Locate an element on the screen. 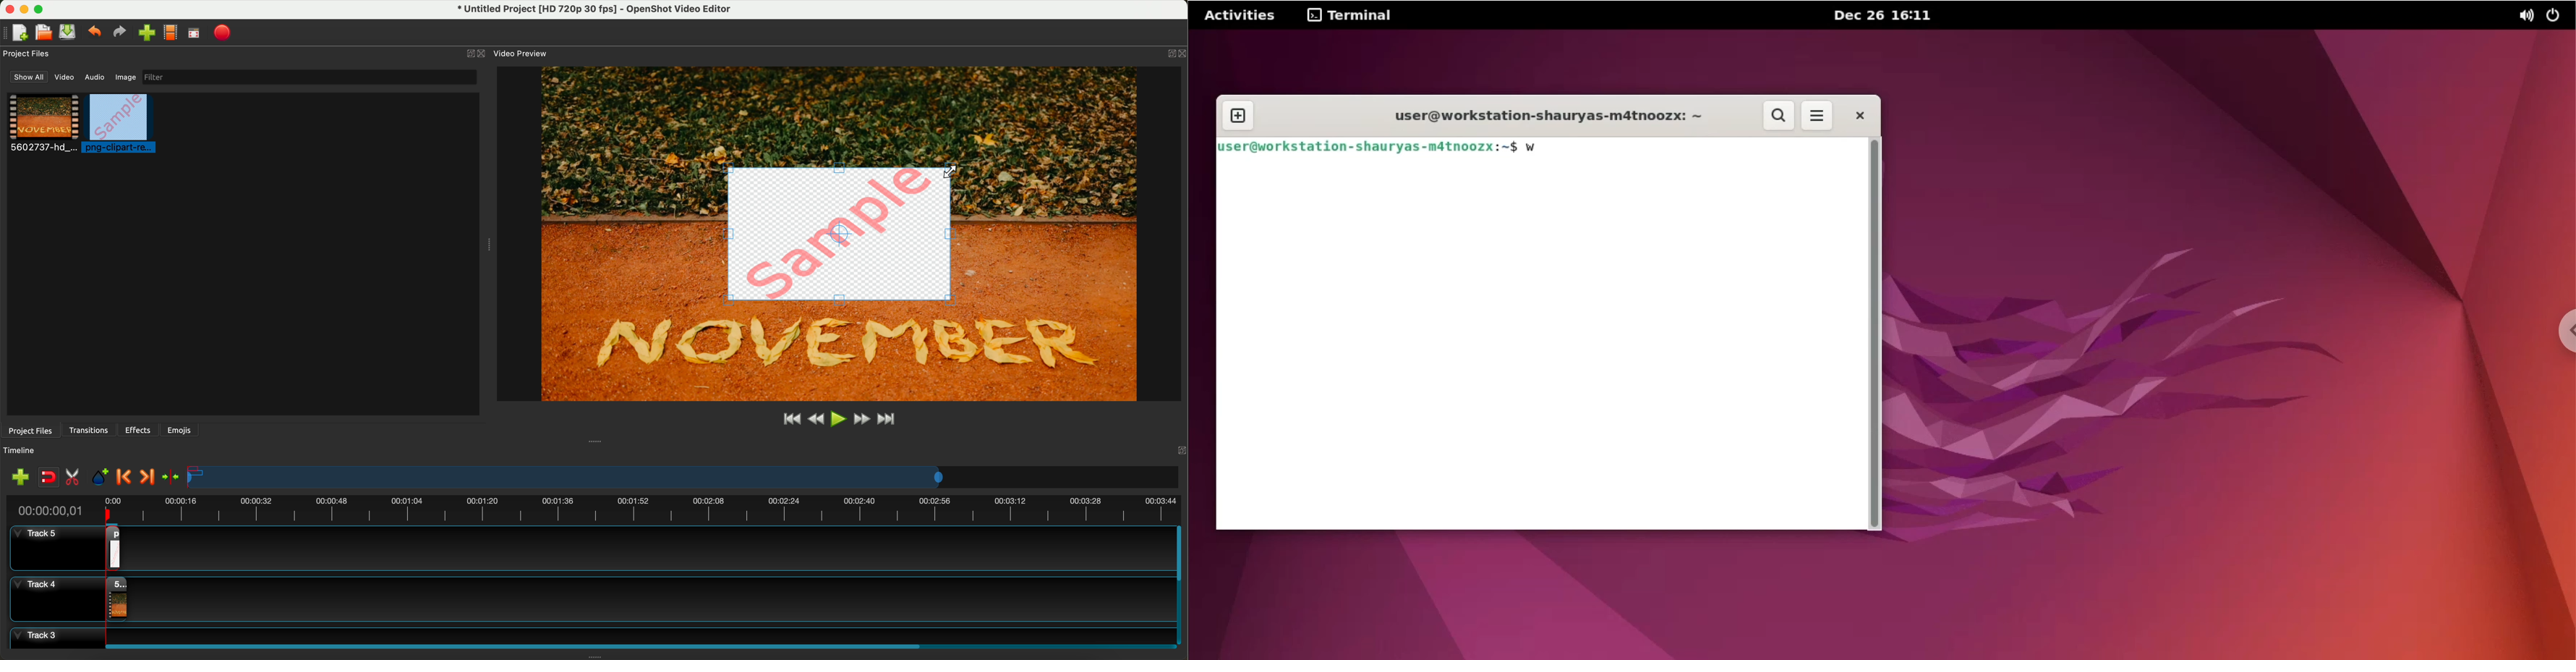 This screenshot has width=2576, height=672. show all is located at coordinates (29, 77).